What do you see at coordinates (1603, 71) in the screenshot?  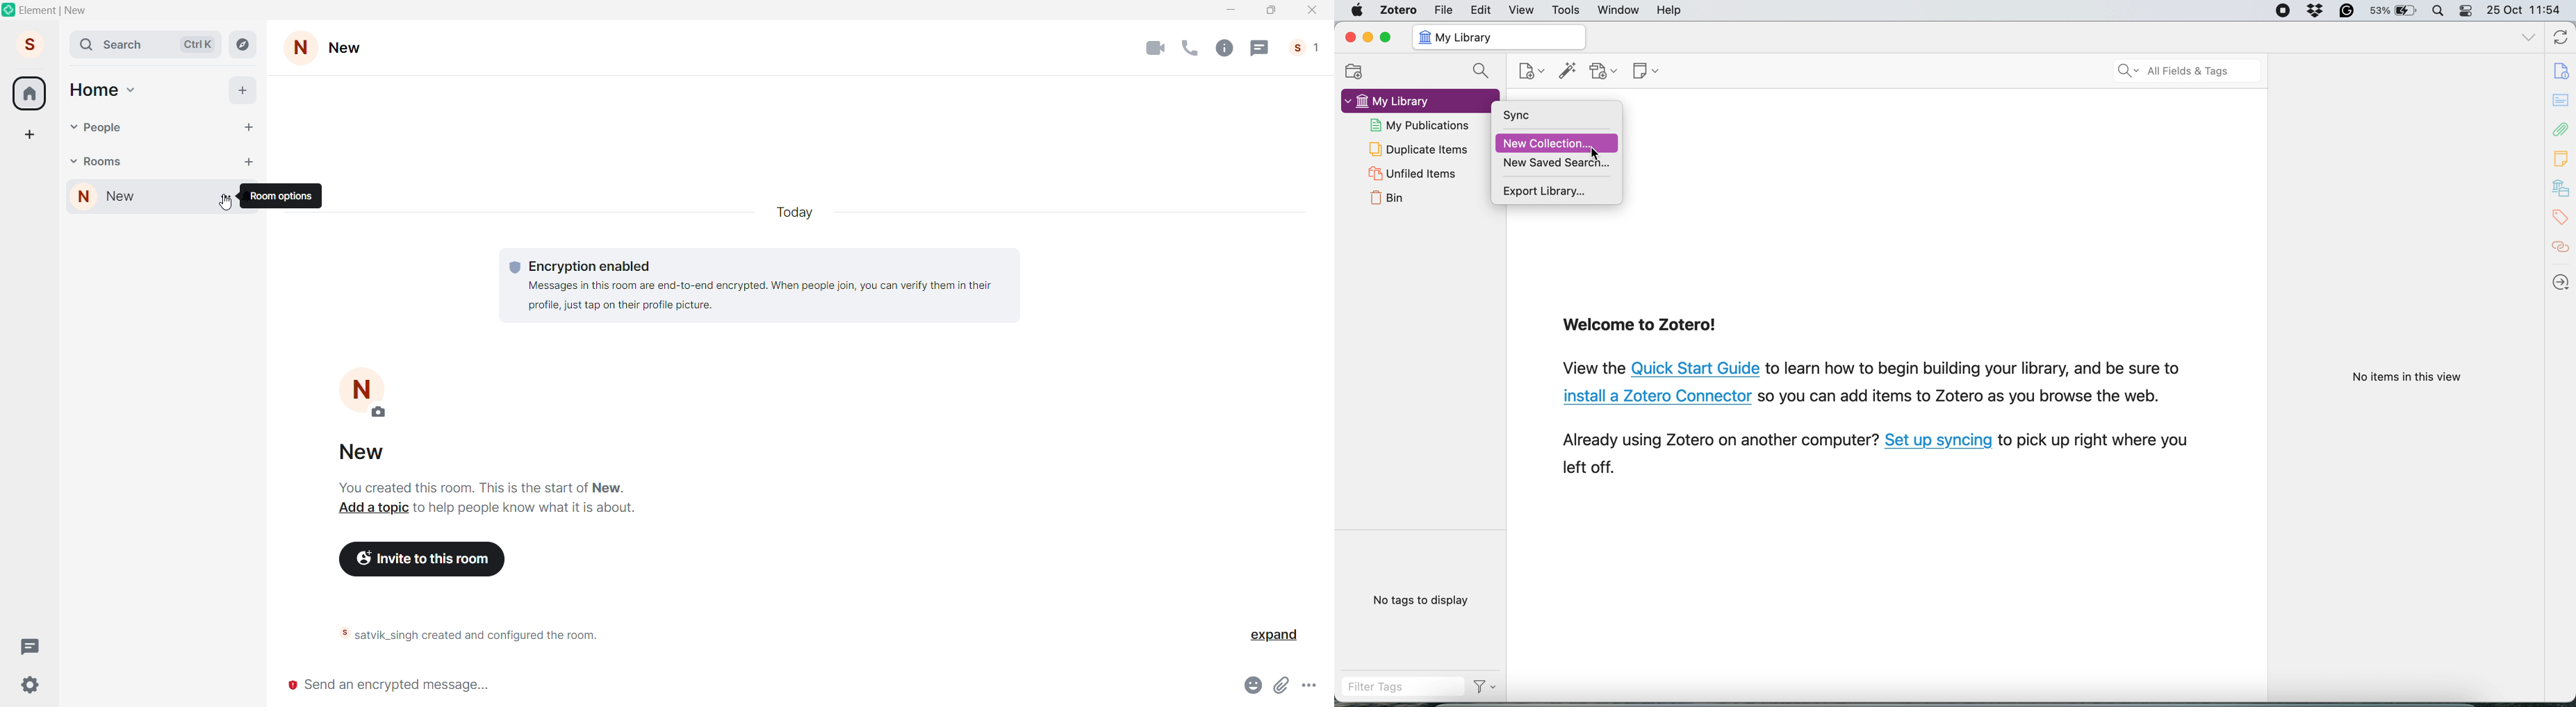 I see `add attachment` at bounding box center [1603, 71].